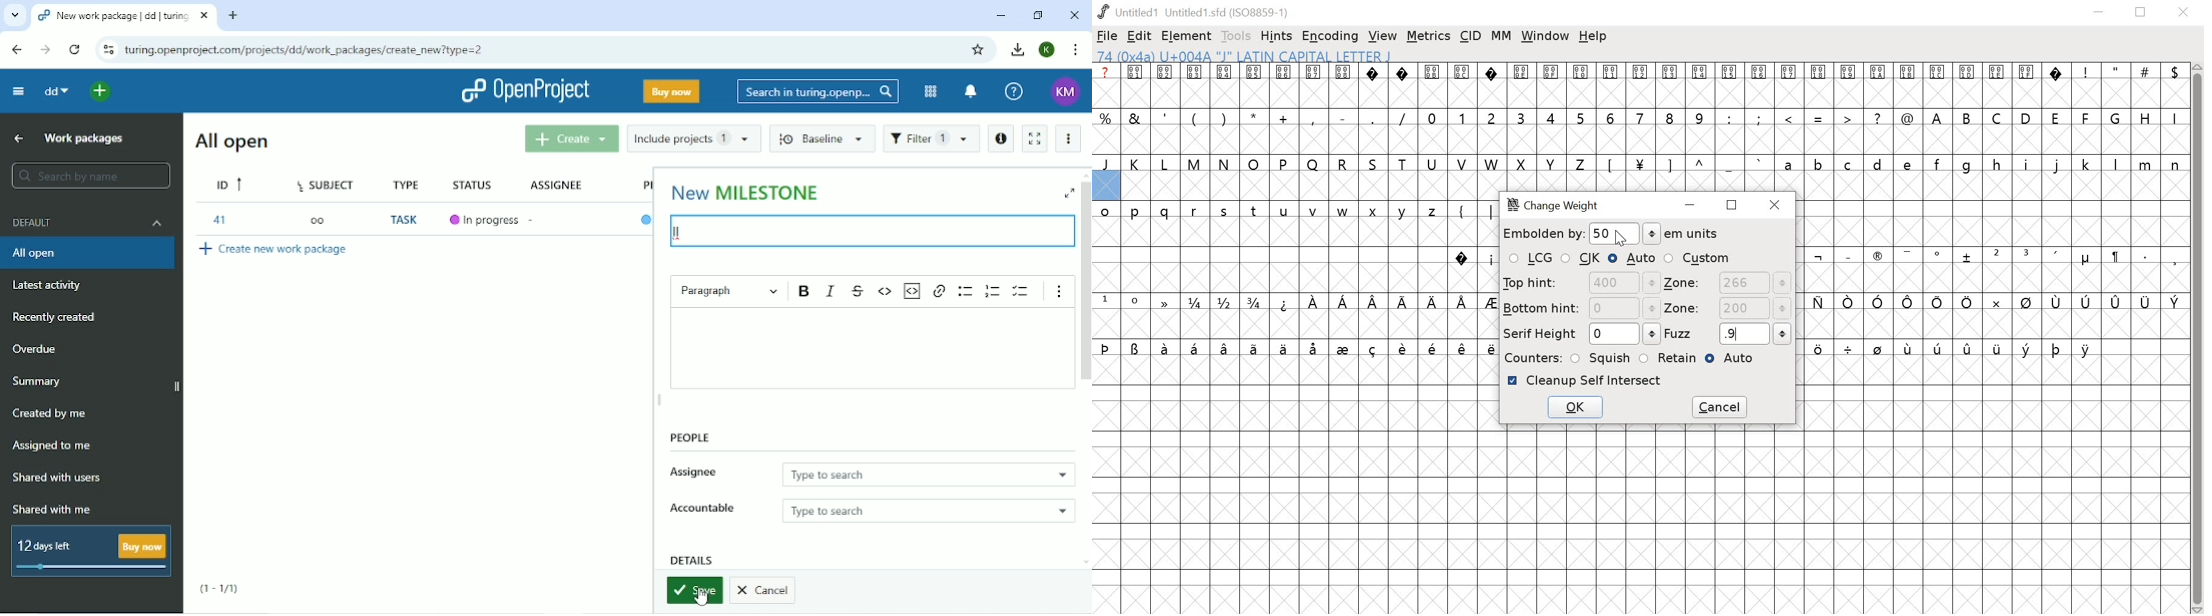  What do you see at coordinates (1065, 92) in the screenshot?
I see `KM` at bounding box center [1065, 92].